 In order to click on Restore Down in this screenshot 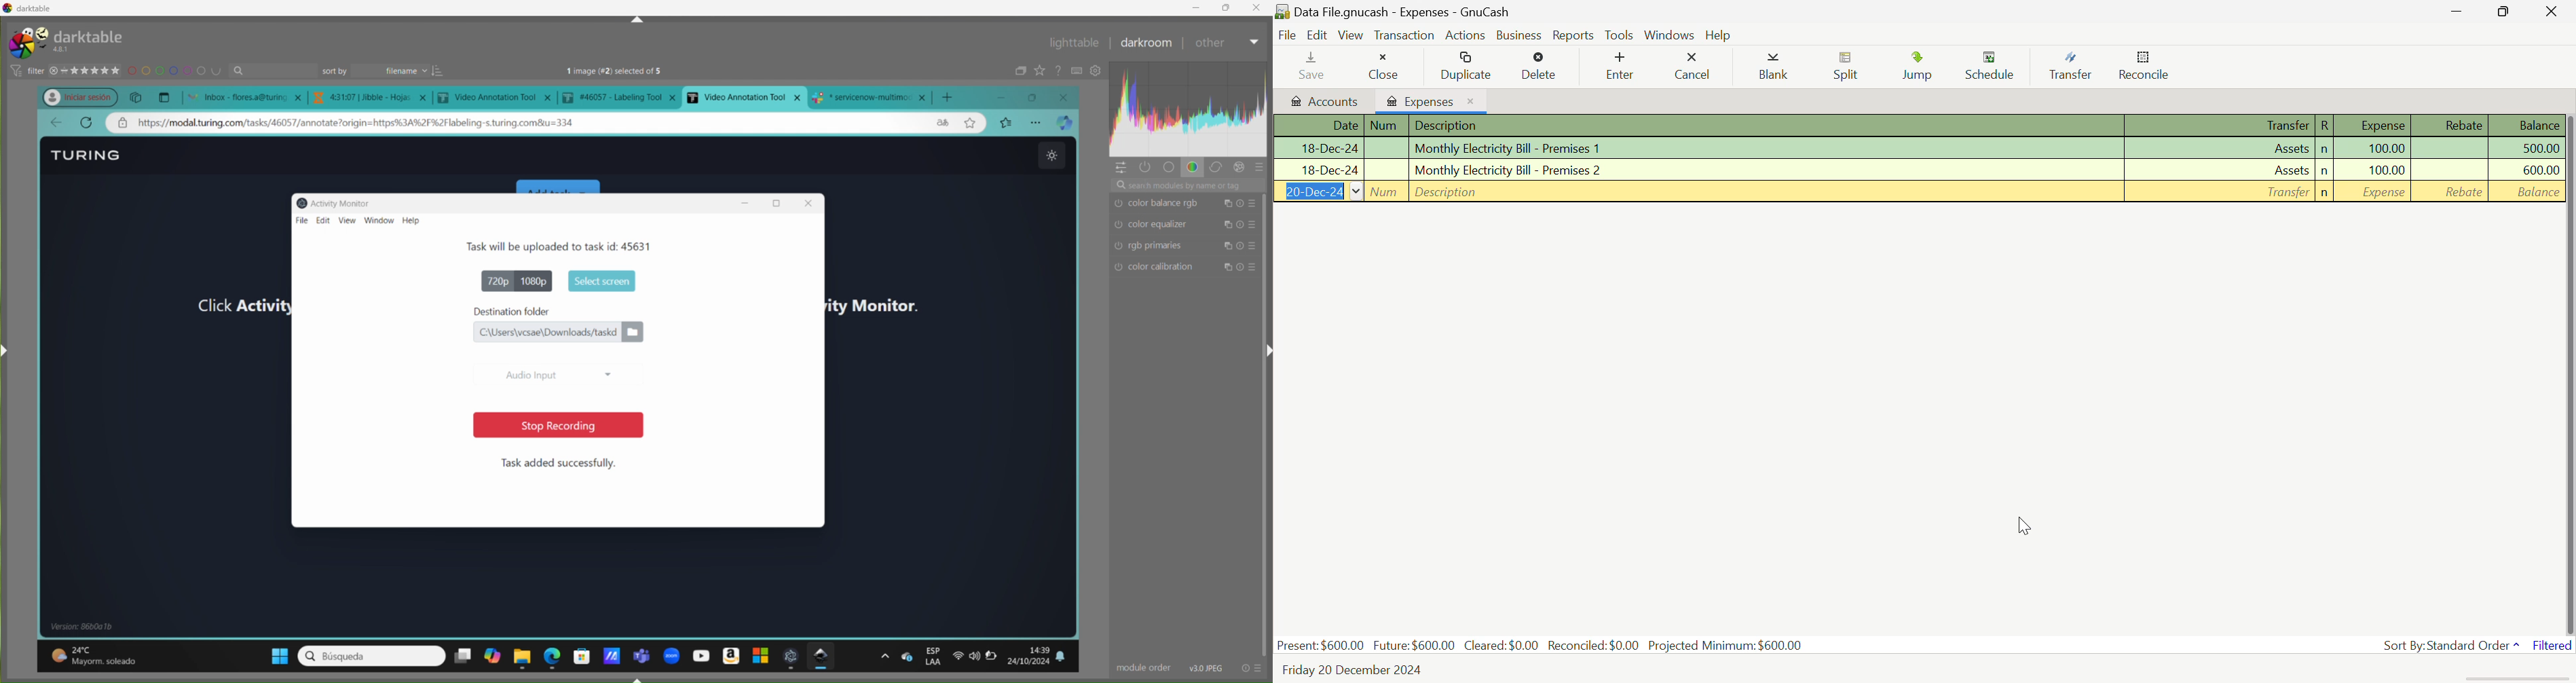, I will do `click(2463, 12)`.